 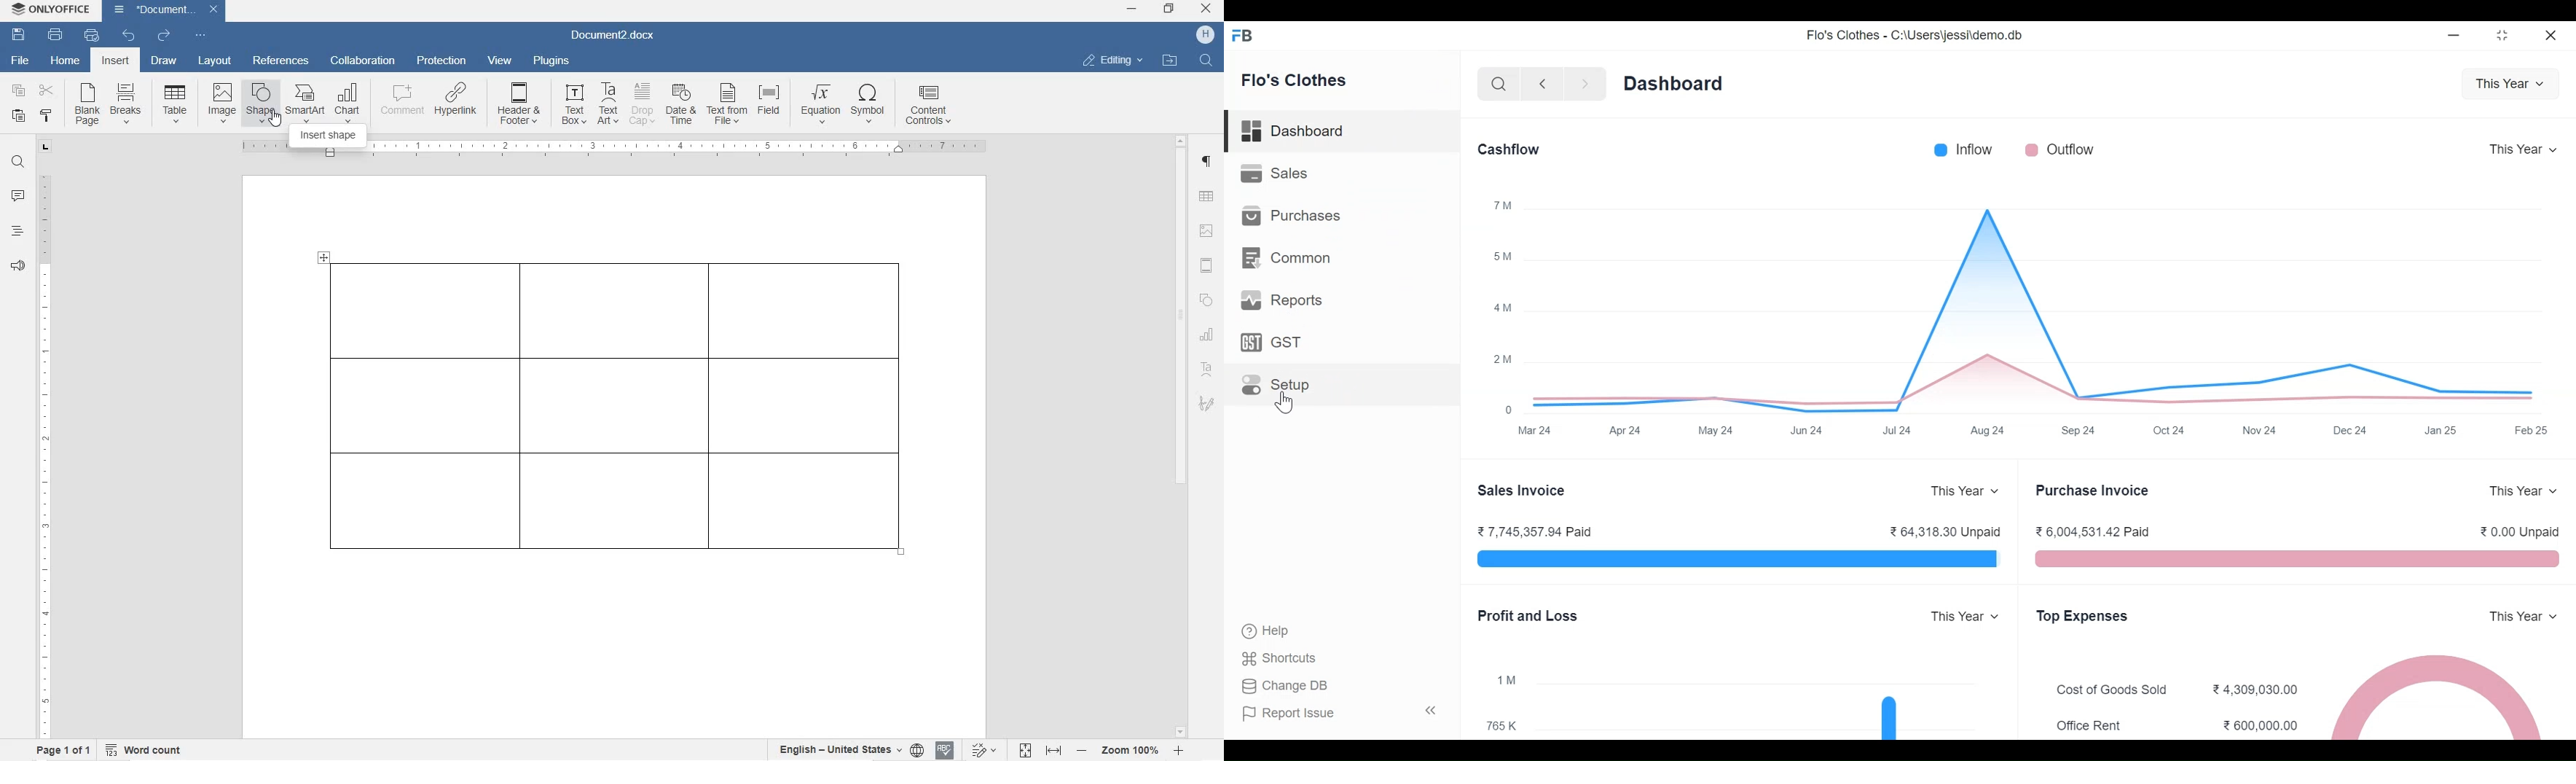 I want to click on 2M, so click(x=1503, y=359).